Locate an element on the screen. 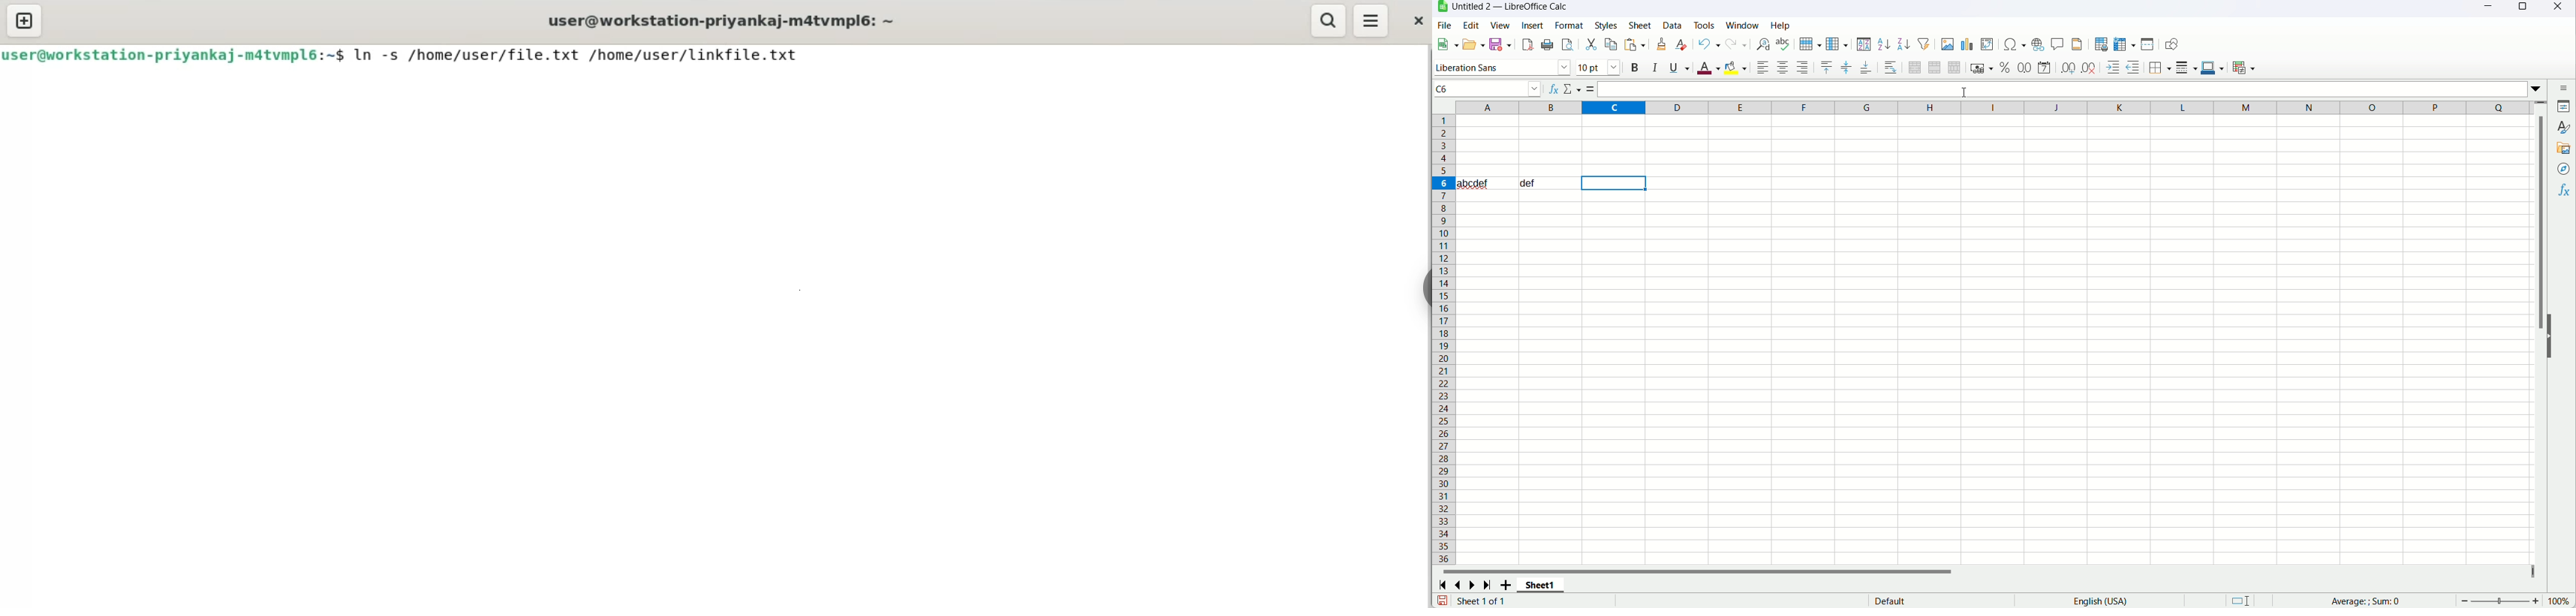 The height and width of the screenshot is (616, 2576). auto filter is located at coordinates (1925, 44).